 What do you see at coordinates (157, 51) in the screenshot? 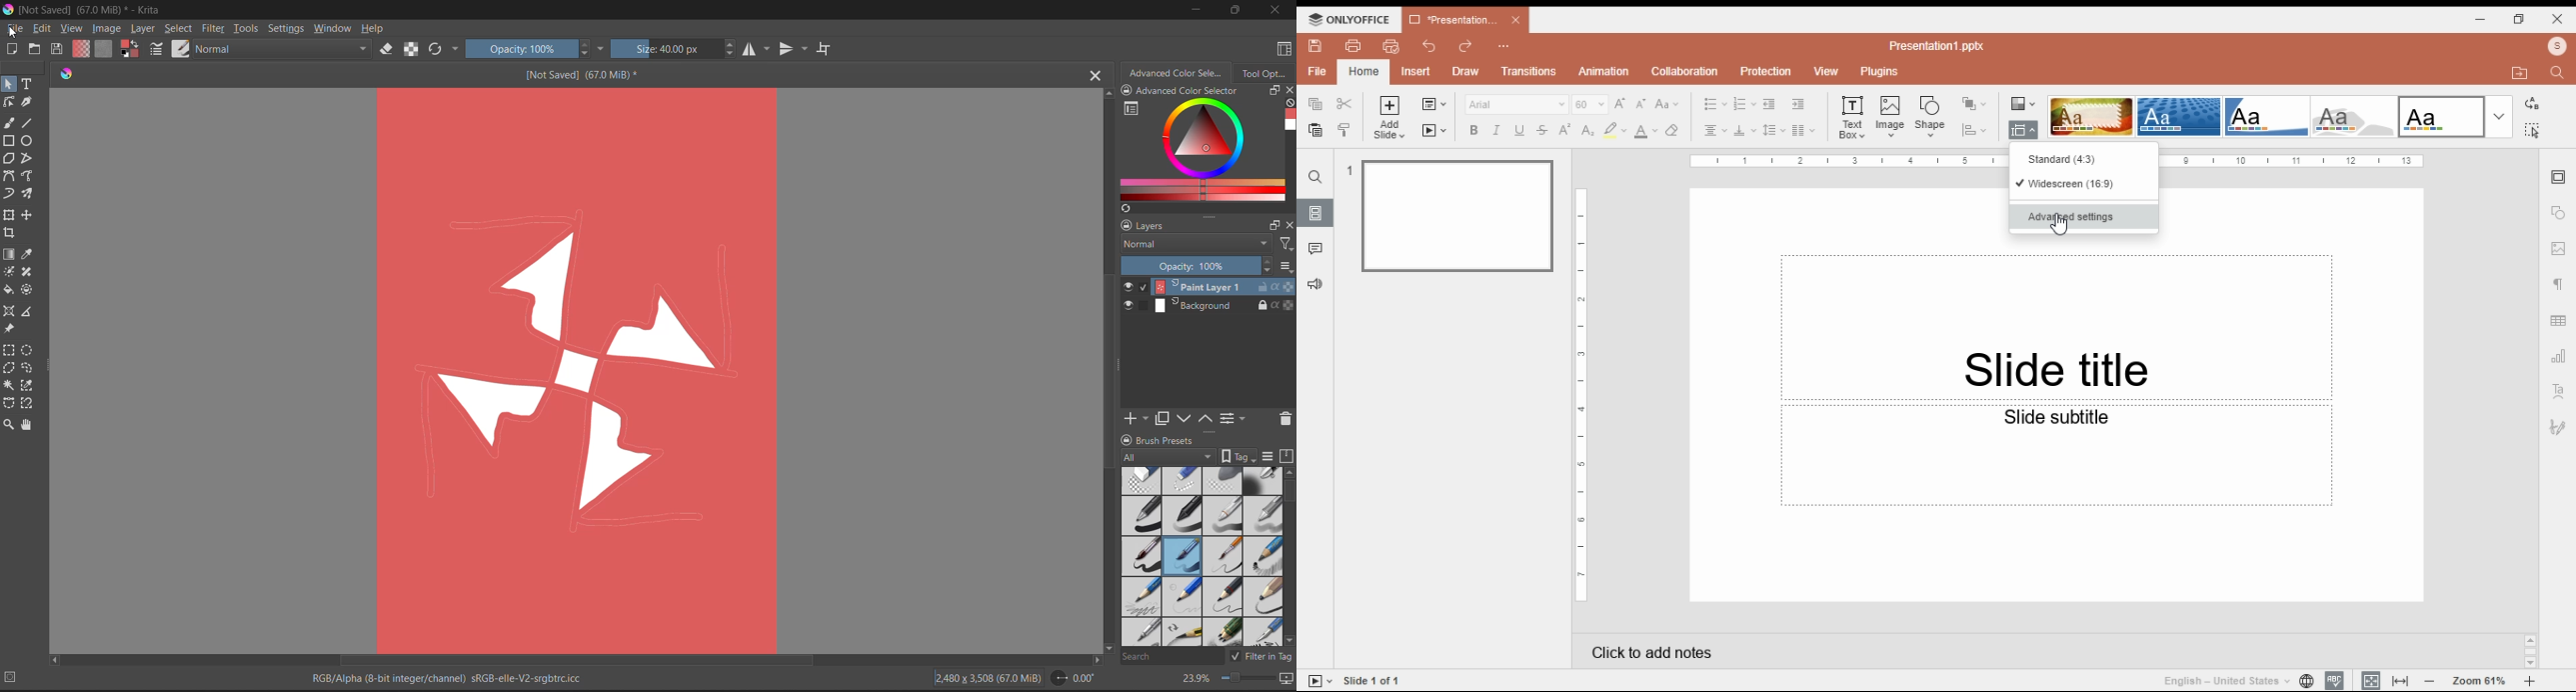
I see `edit brush settings` at bounding box center [157, 51].